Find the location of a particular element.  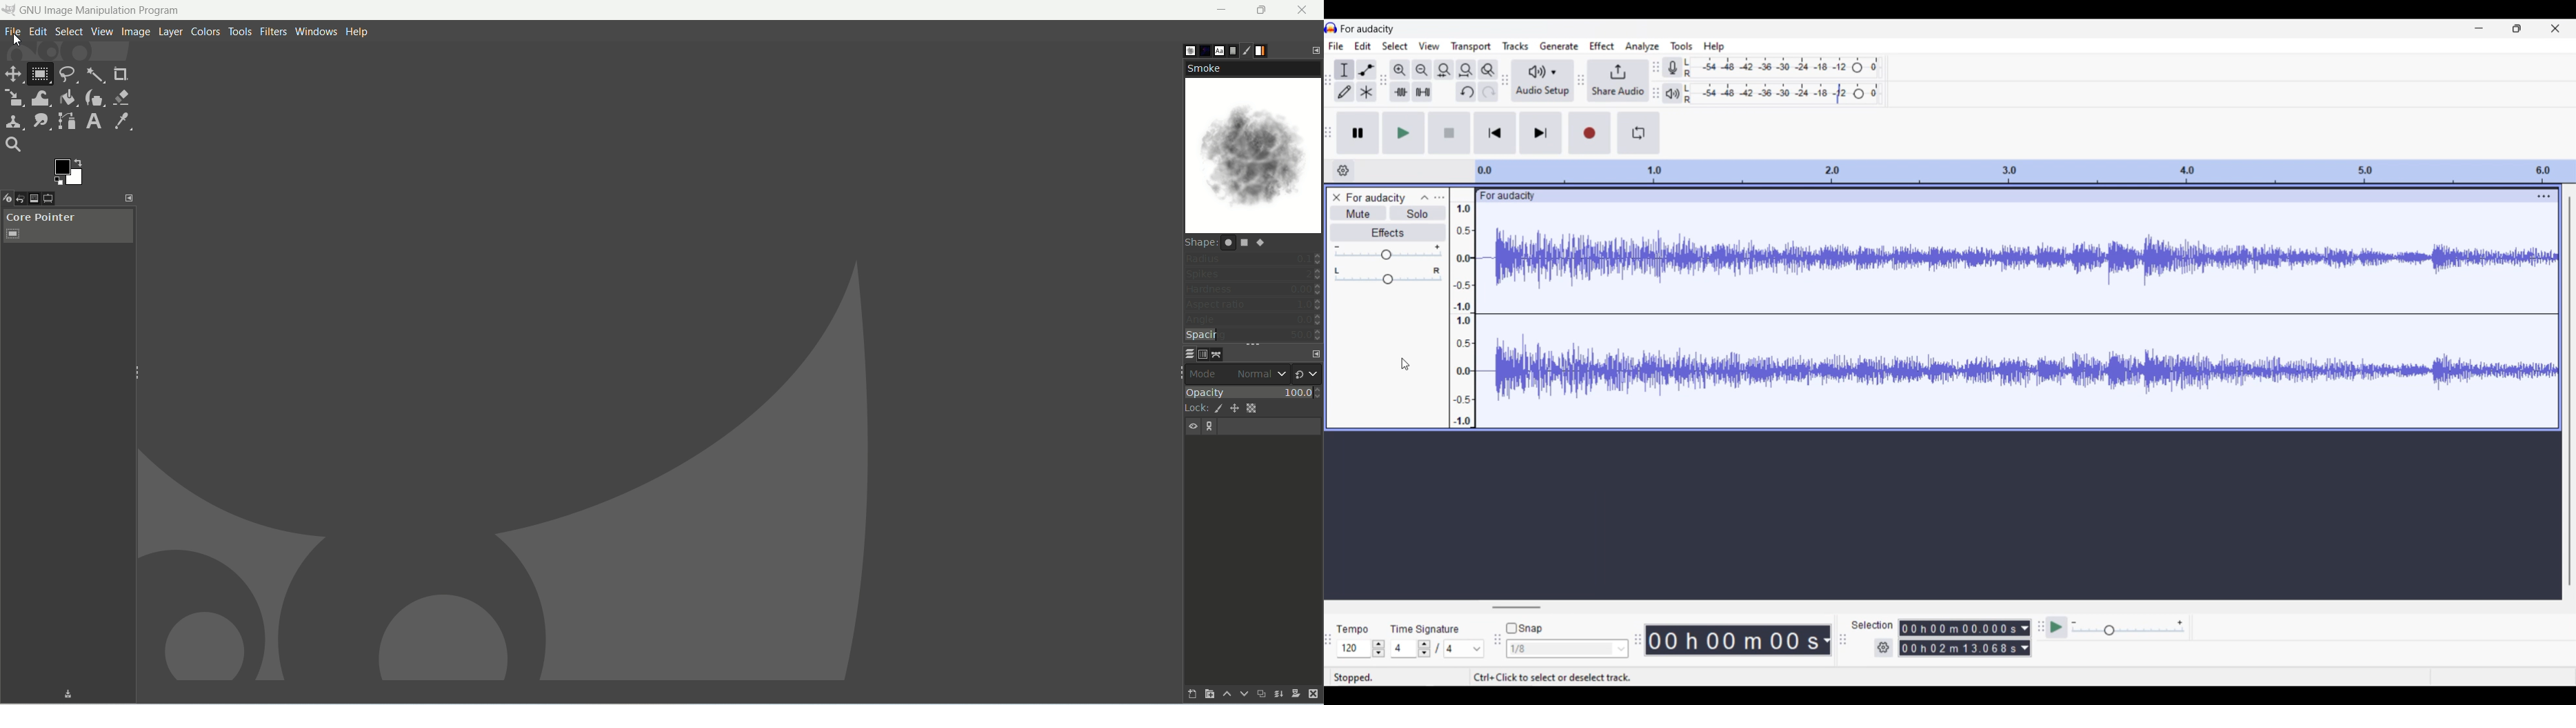

Trim audio outside selection is located at coordinates (1400, 92).